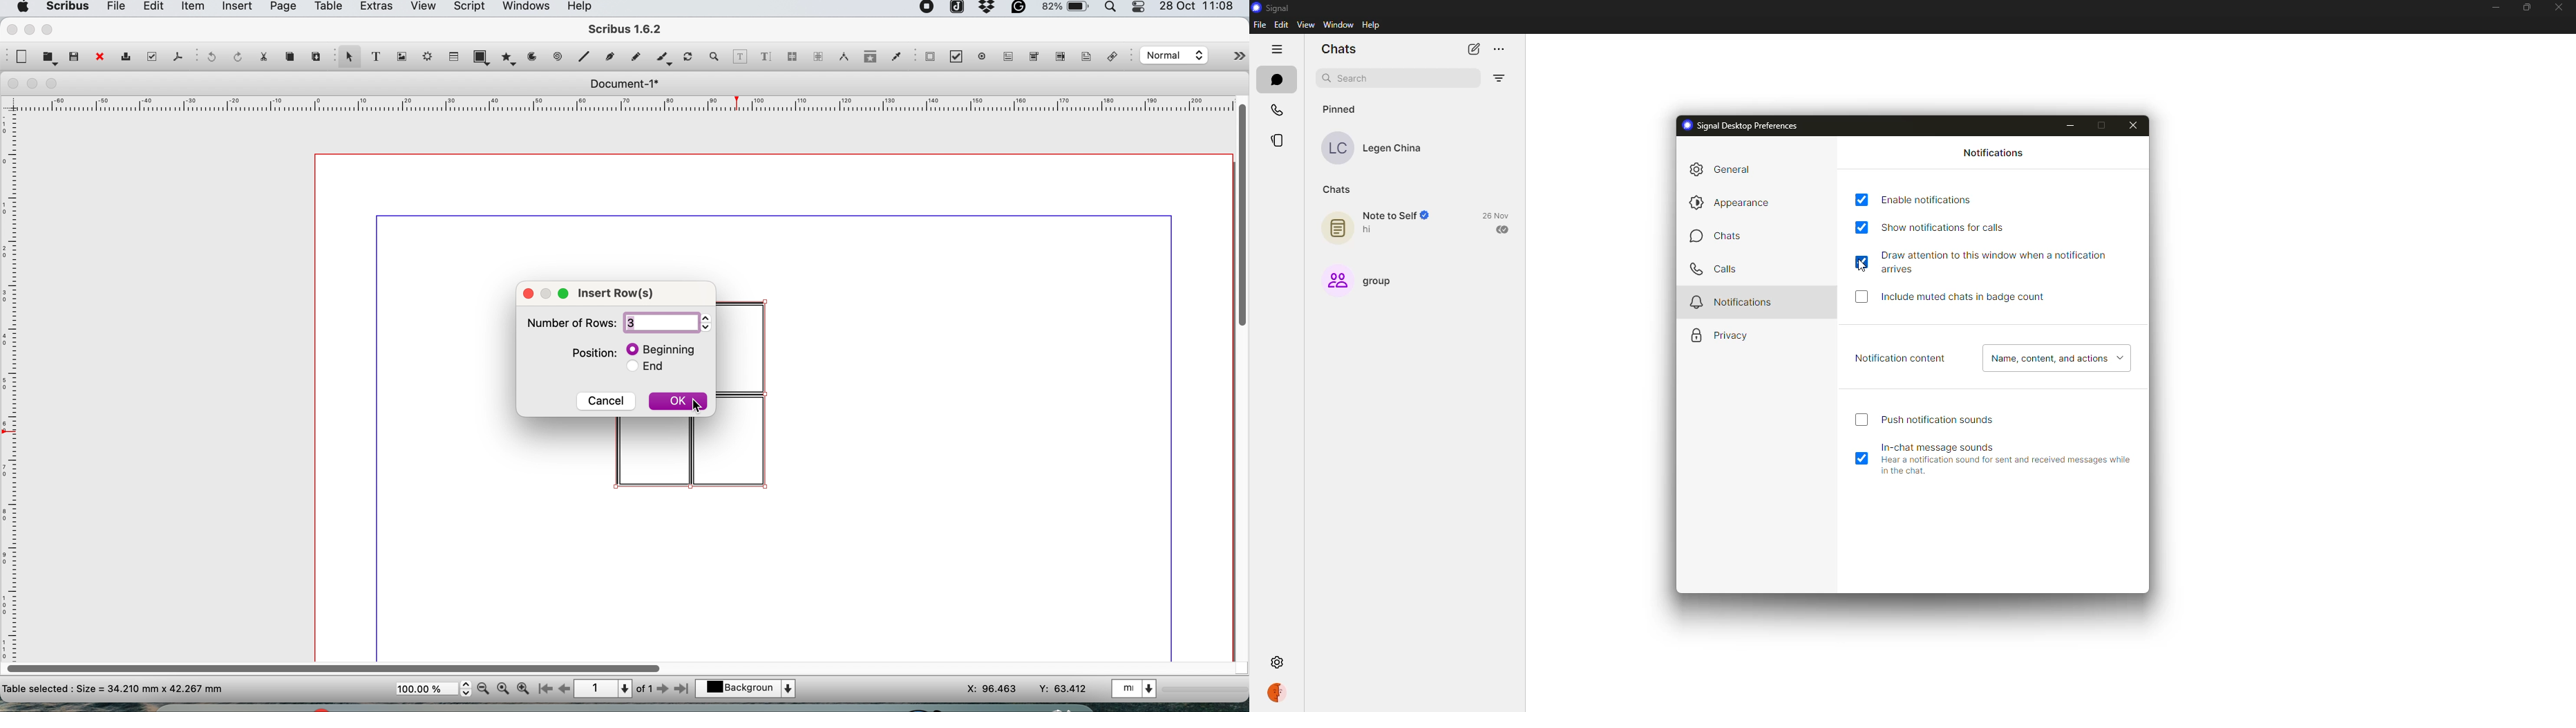  Describe the element at coordinates (569, 326) in the screenshot. I see `Number of rows ` at that location.